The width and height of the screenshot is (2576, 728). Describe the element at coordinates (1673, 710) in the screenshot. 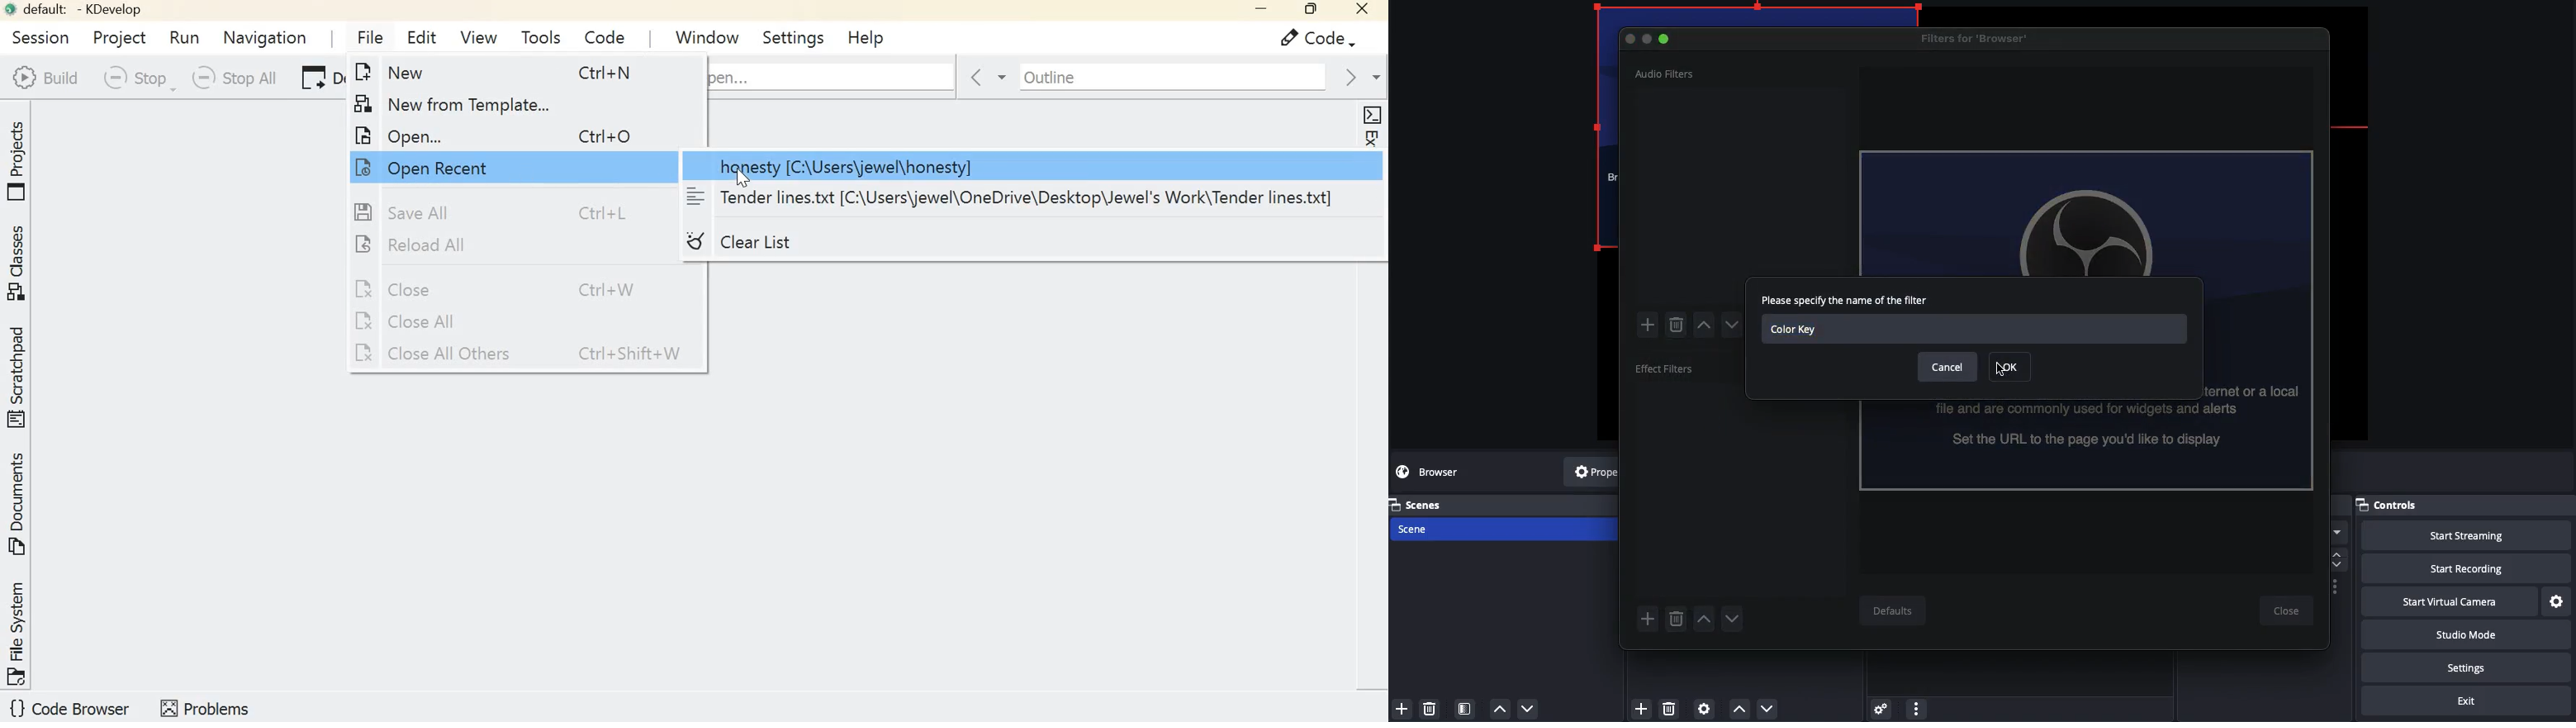

I see `delete` at that location.